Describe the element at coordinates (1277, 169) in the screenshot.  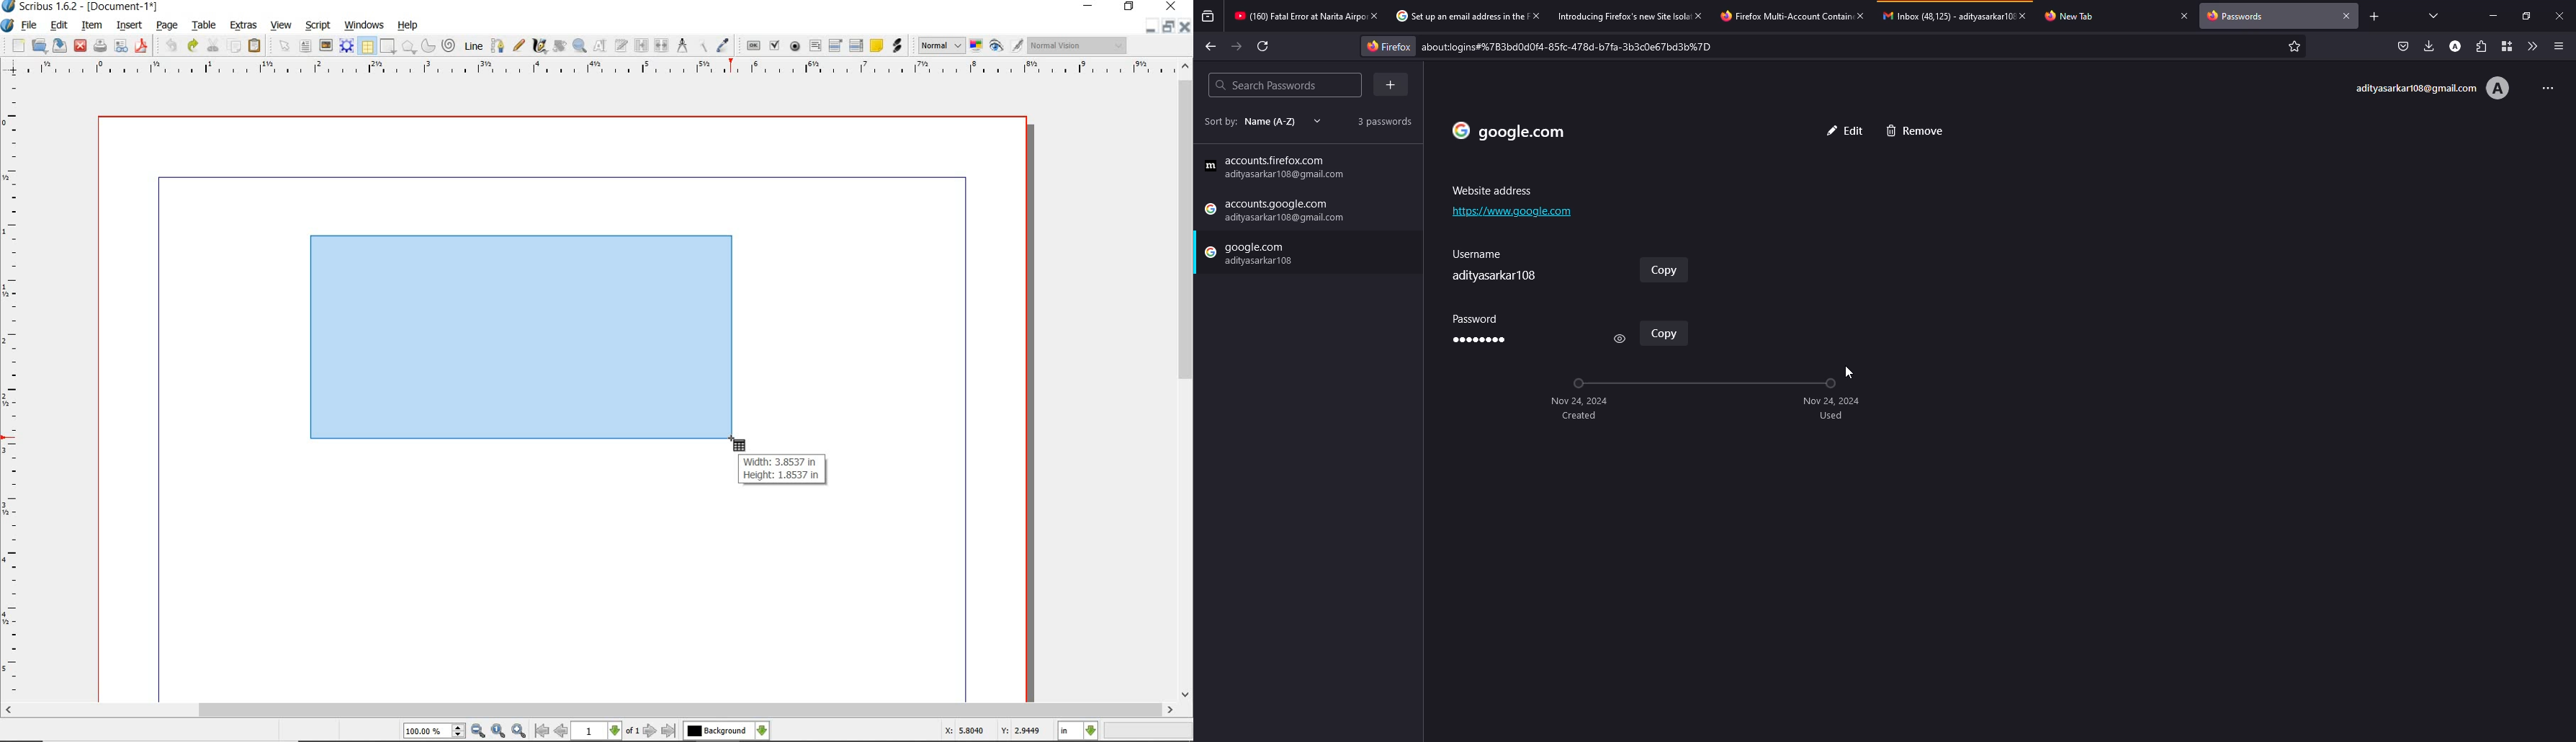
I see `add password` at that location.